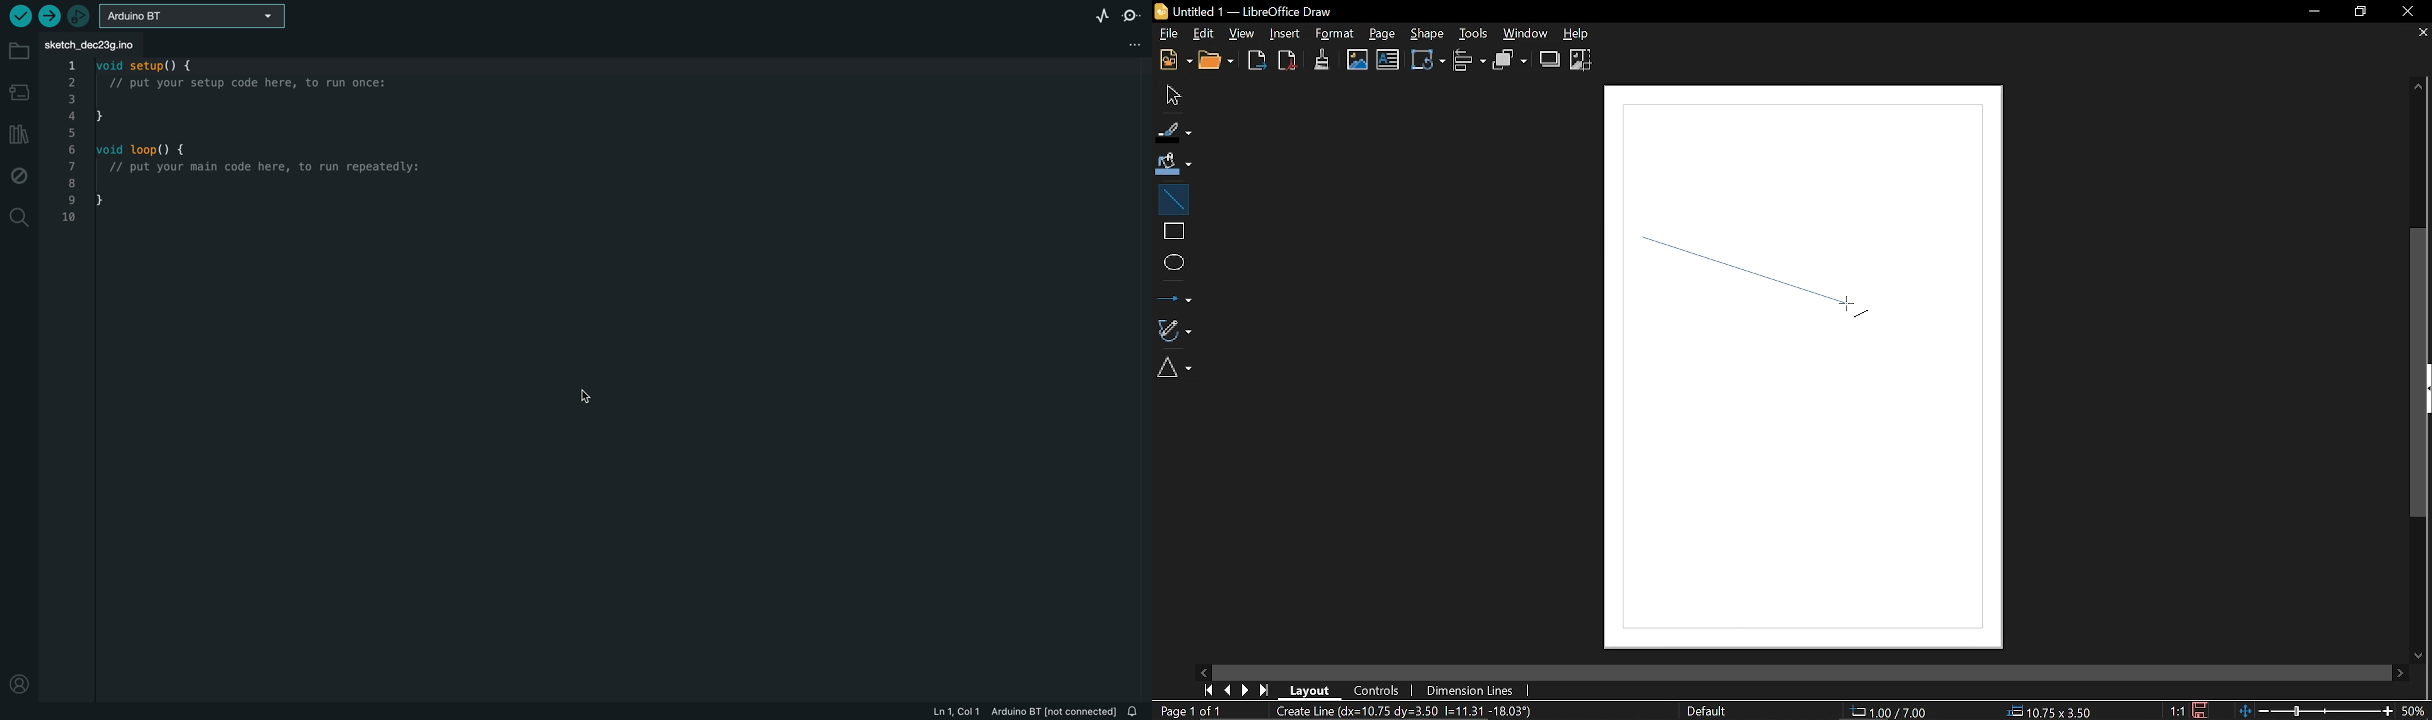  I want to click on Open, so click(1217, 61).